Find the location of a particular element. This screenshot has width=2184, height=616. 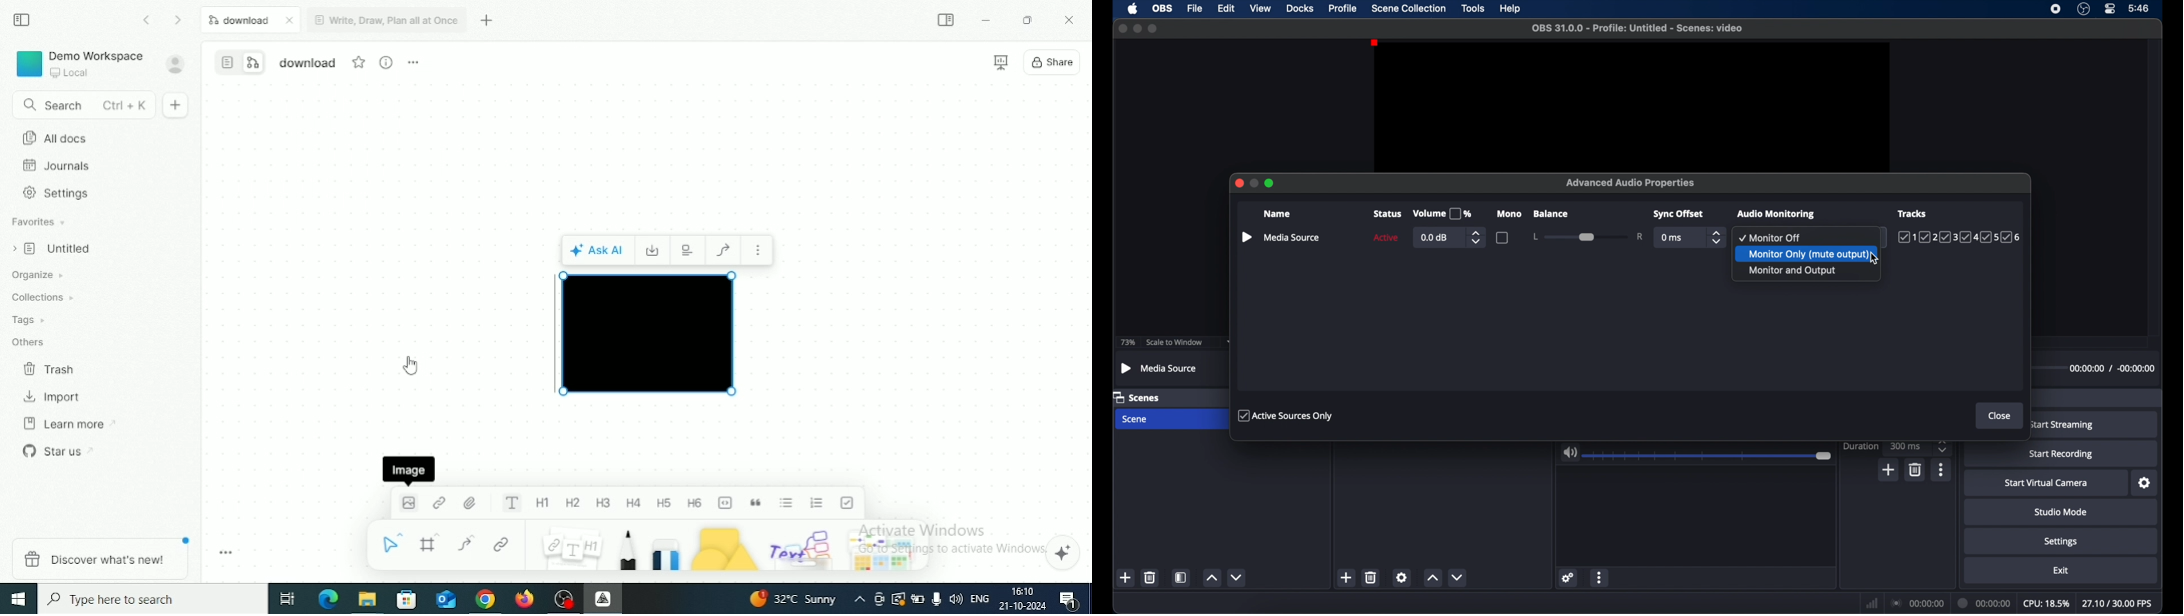

monitor only (mute output) is located at coordinates (1806, 254).